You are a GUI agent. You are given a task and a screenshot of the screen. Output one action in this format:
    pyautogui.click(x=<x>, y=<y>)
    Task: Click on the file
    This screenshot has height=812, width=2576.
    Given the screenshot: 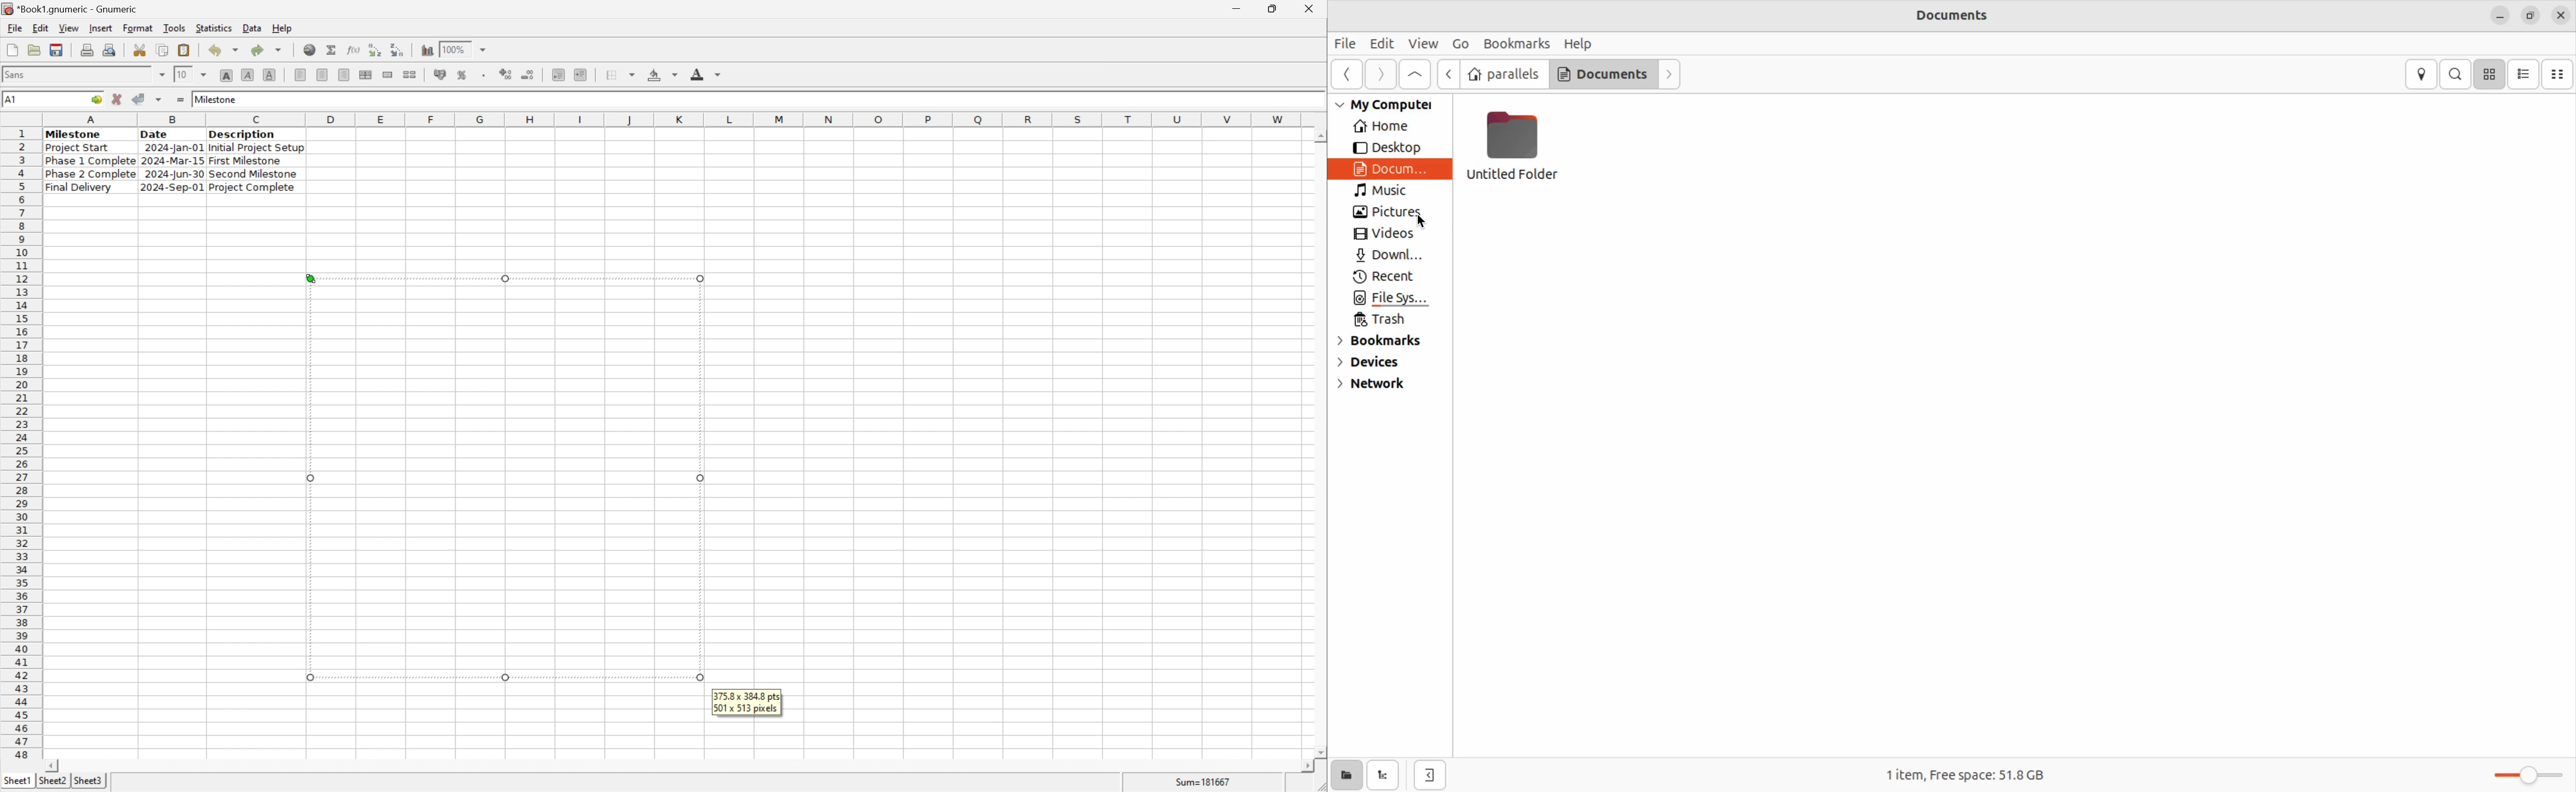 What is the action you would take?
    pyautogui.click(x=15, y=29)
    